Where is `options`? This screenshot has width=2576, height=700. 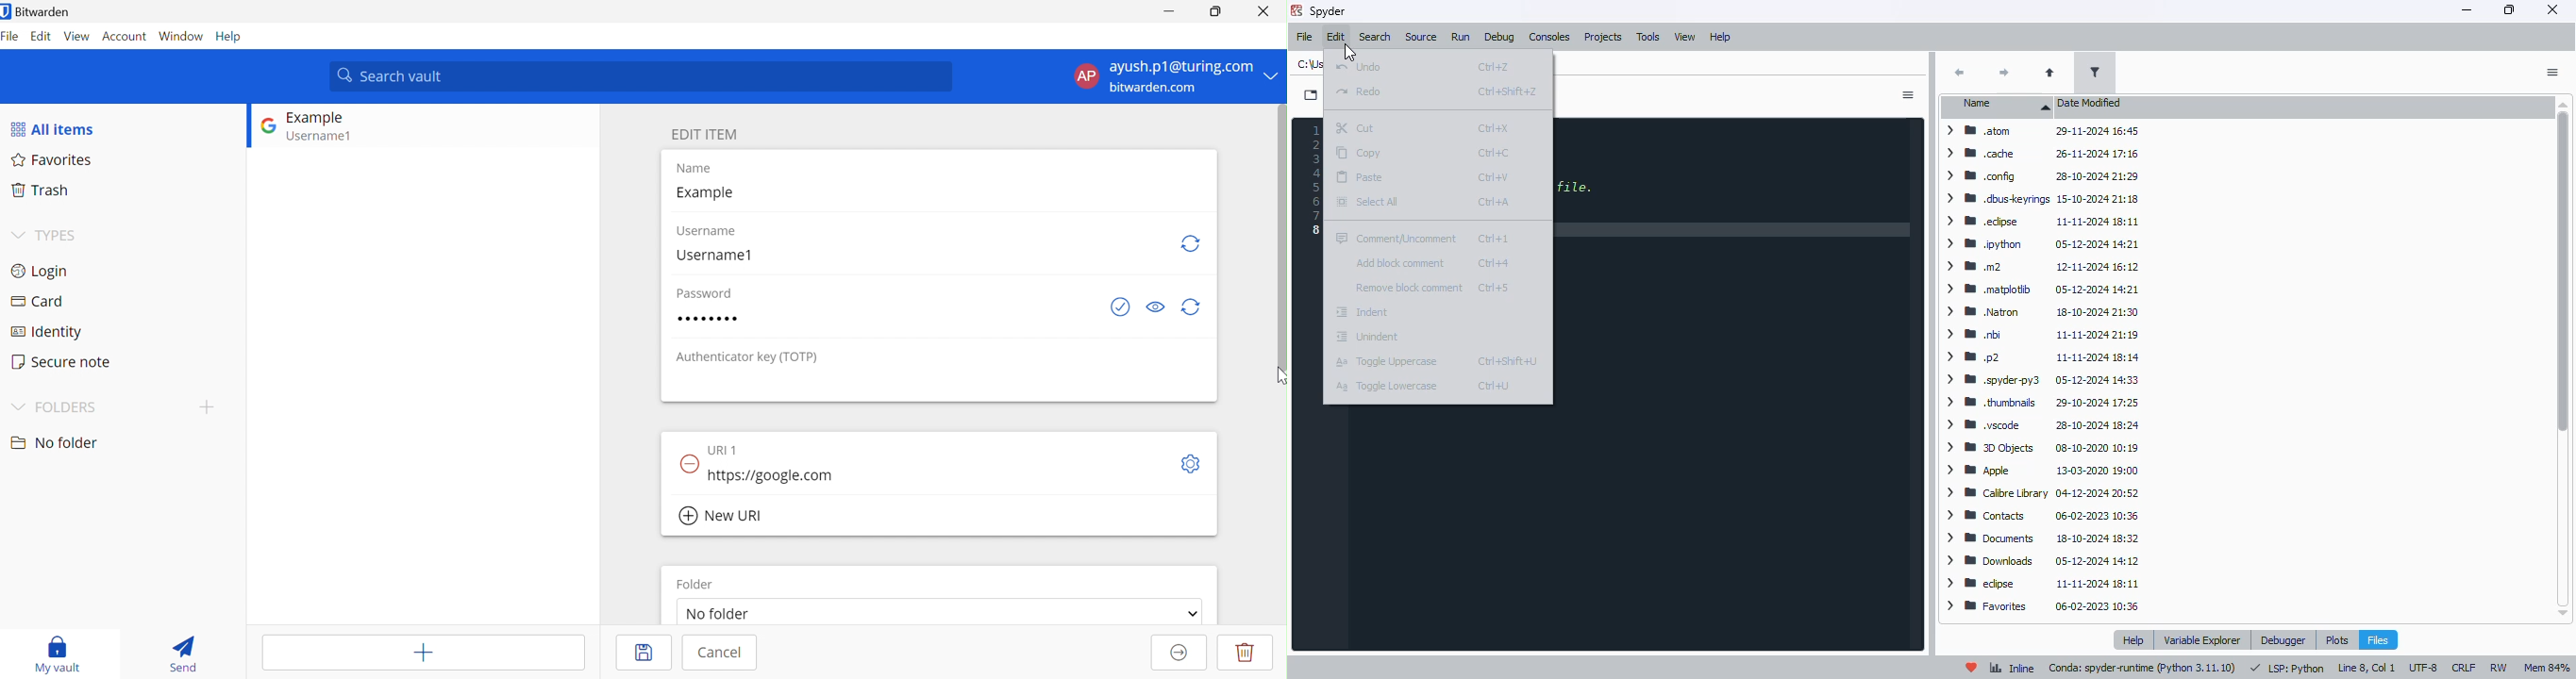
options is located at coordinates (1907, 95).